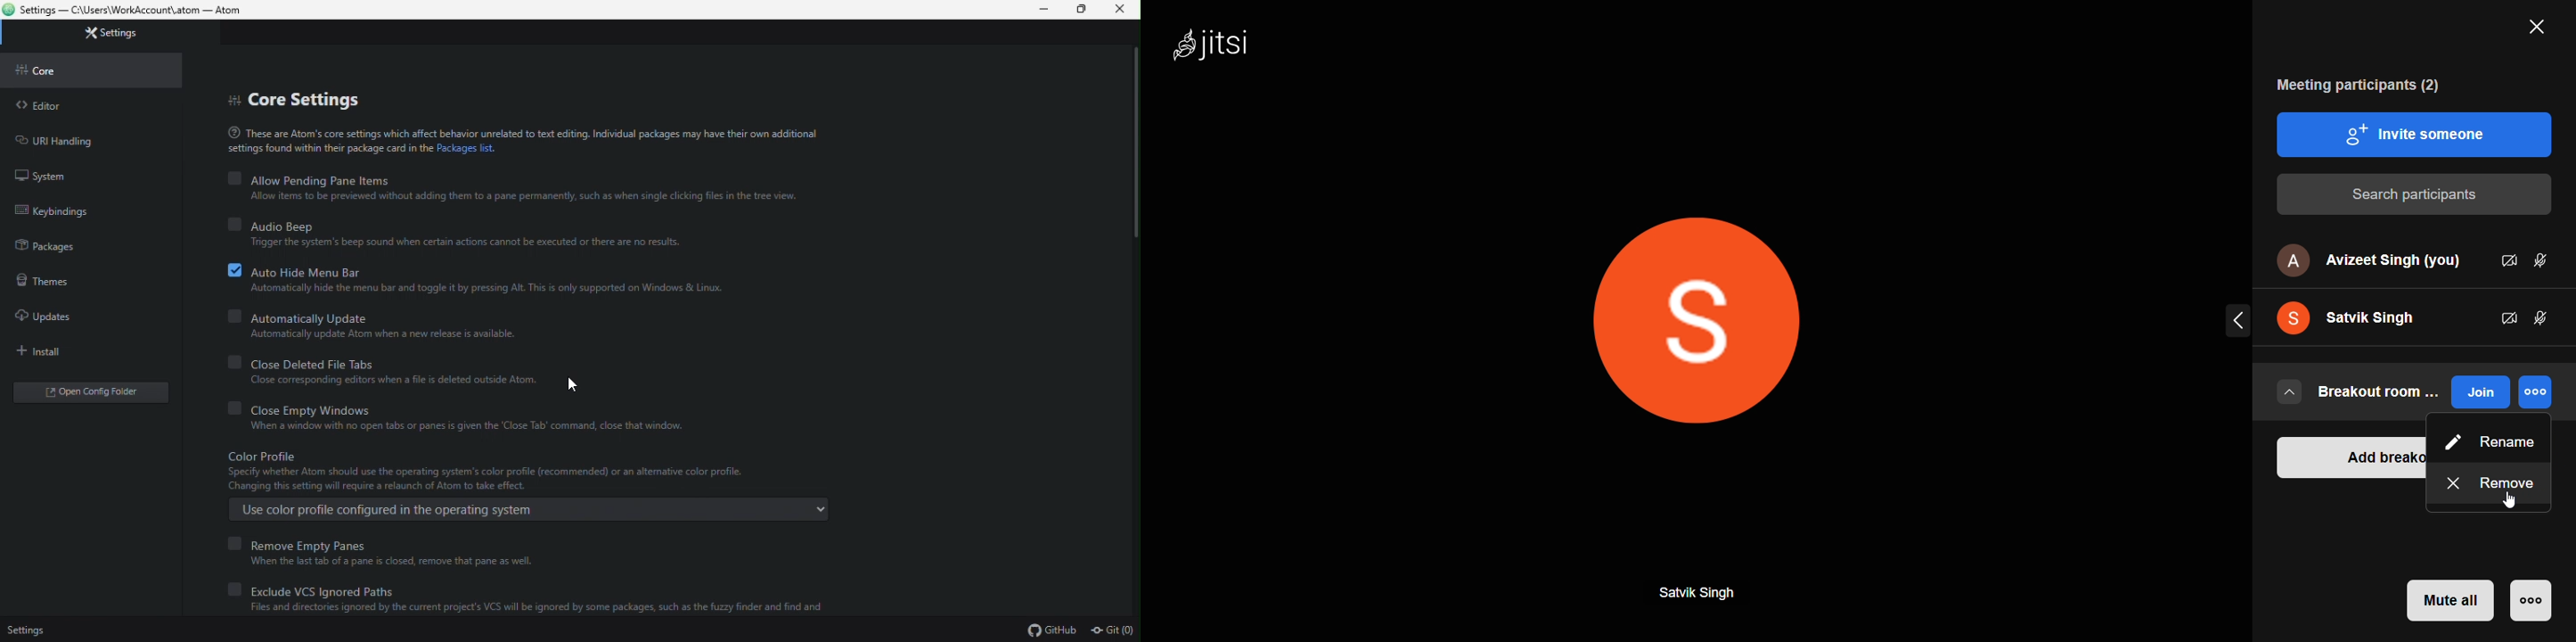 Image resolution: width=2576 pixels, height=644 pixels. Describe the element at coordinates (2413, 194) in the screenshot. I see `search participants` at that location.